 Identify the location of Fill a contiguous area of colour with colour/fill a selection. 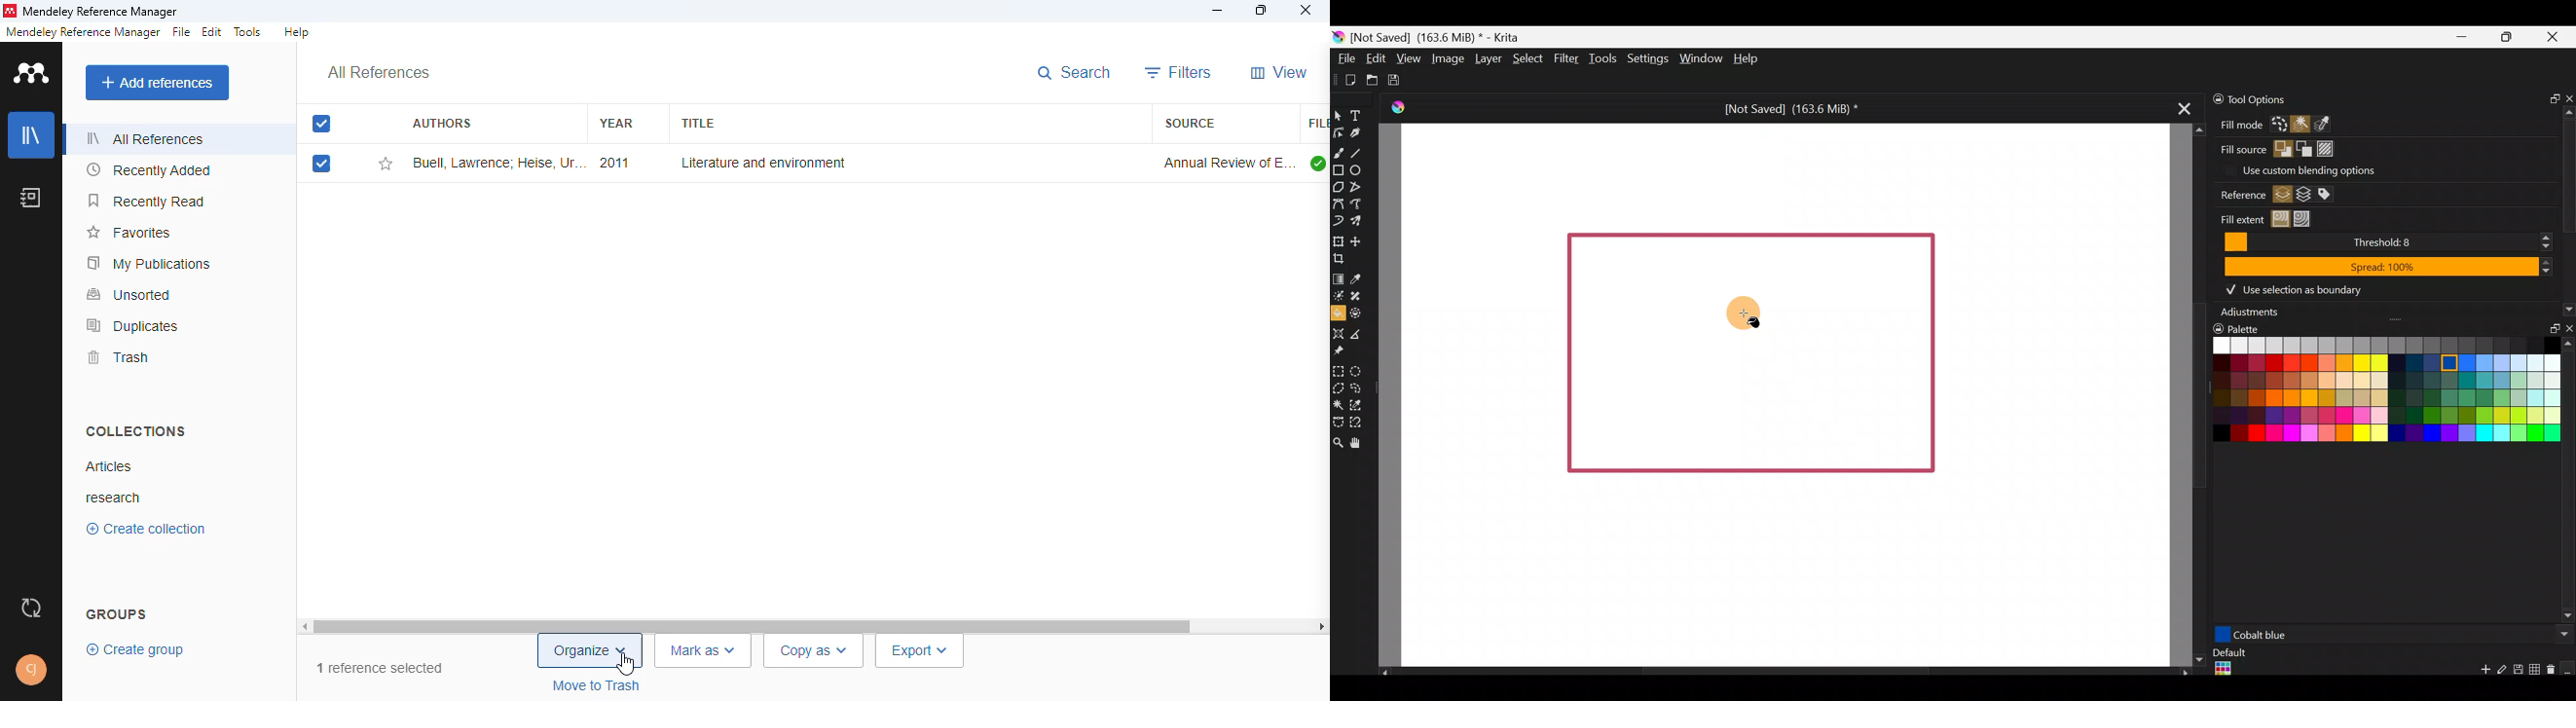
(1338, 312).